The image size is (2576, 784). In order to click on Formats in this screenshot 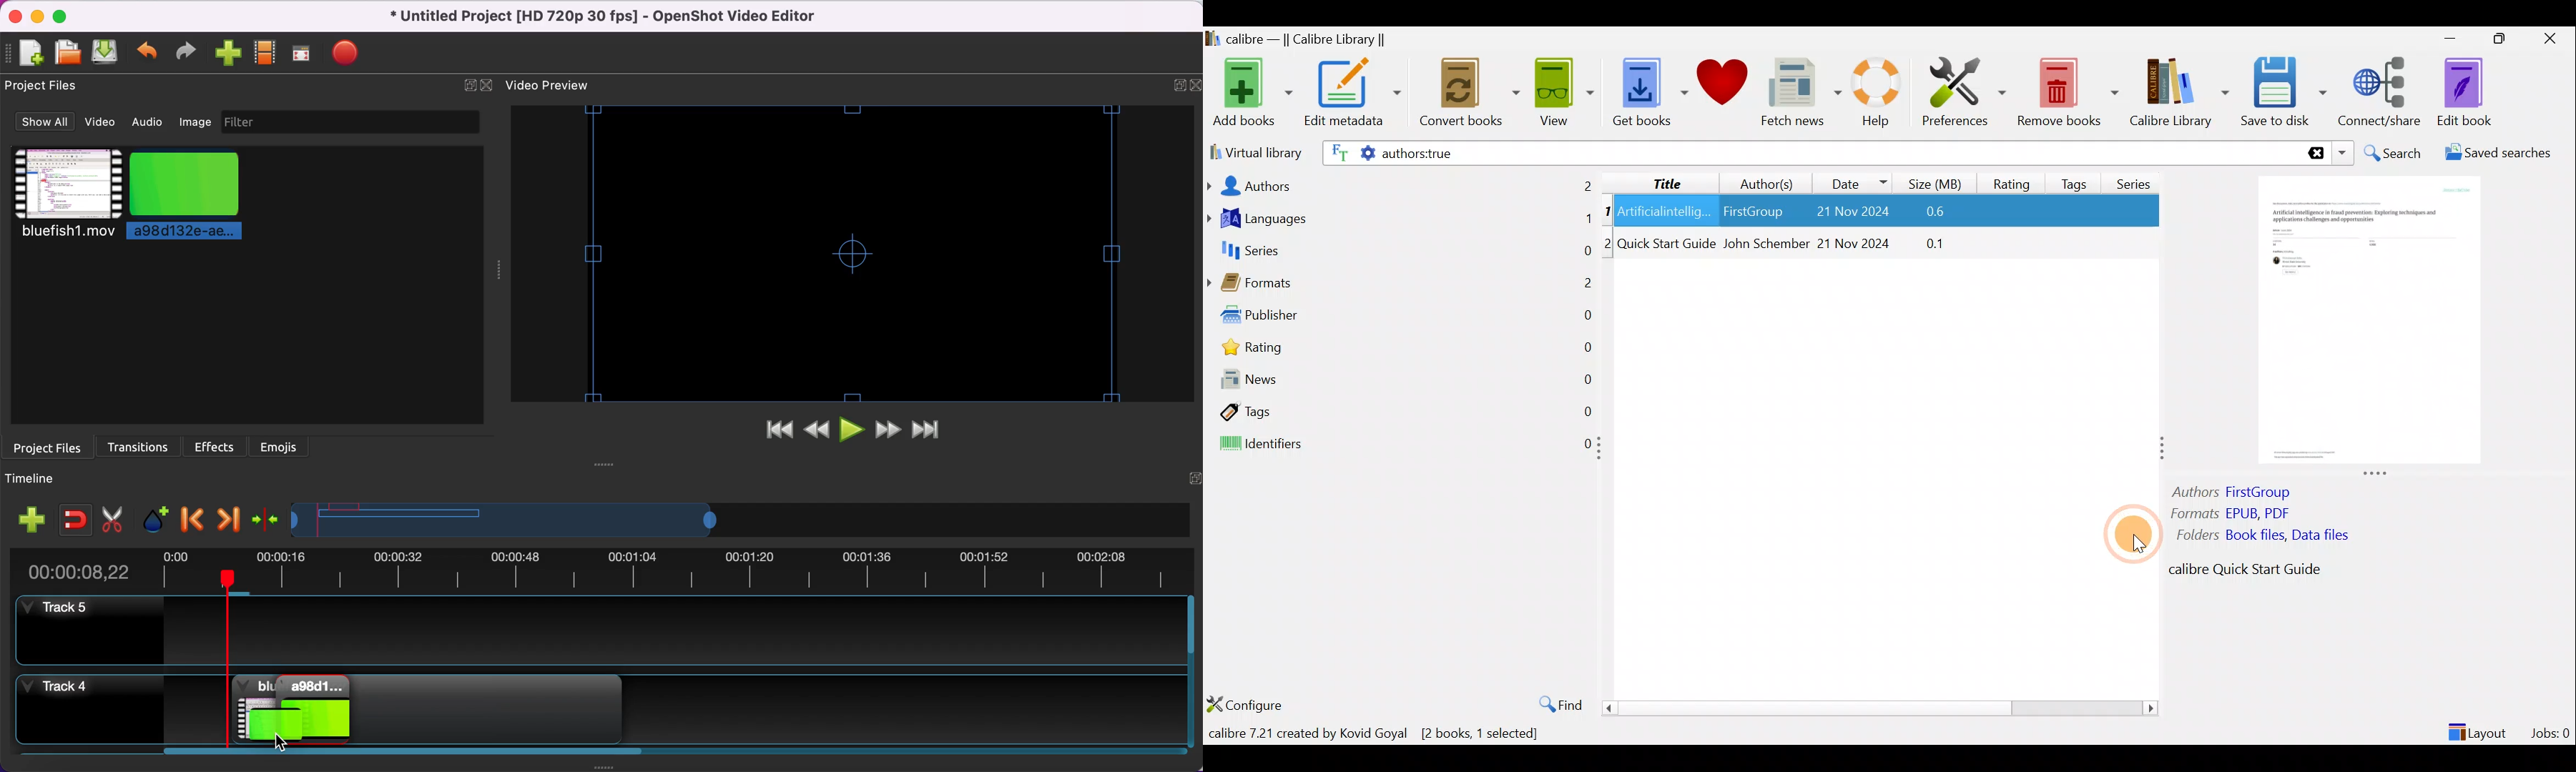, I will do `click(1400, 287)`.